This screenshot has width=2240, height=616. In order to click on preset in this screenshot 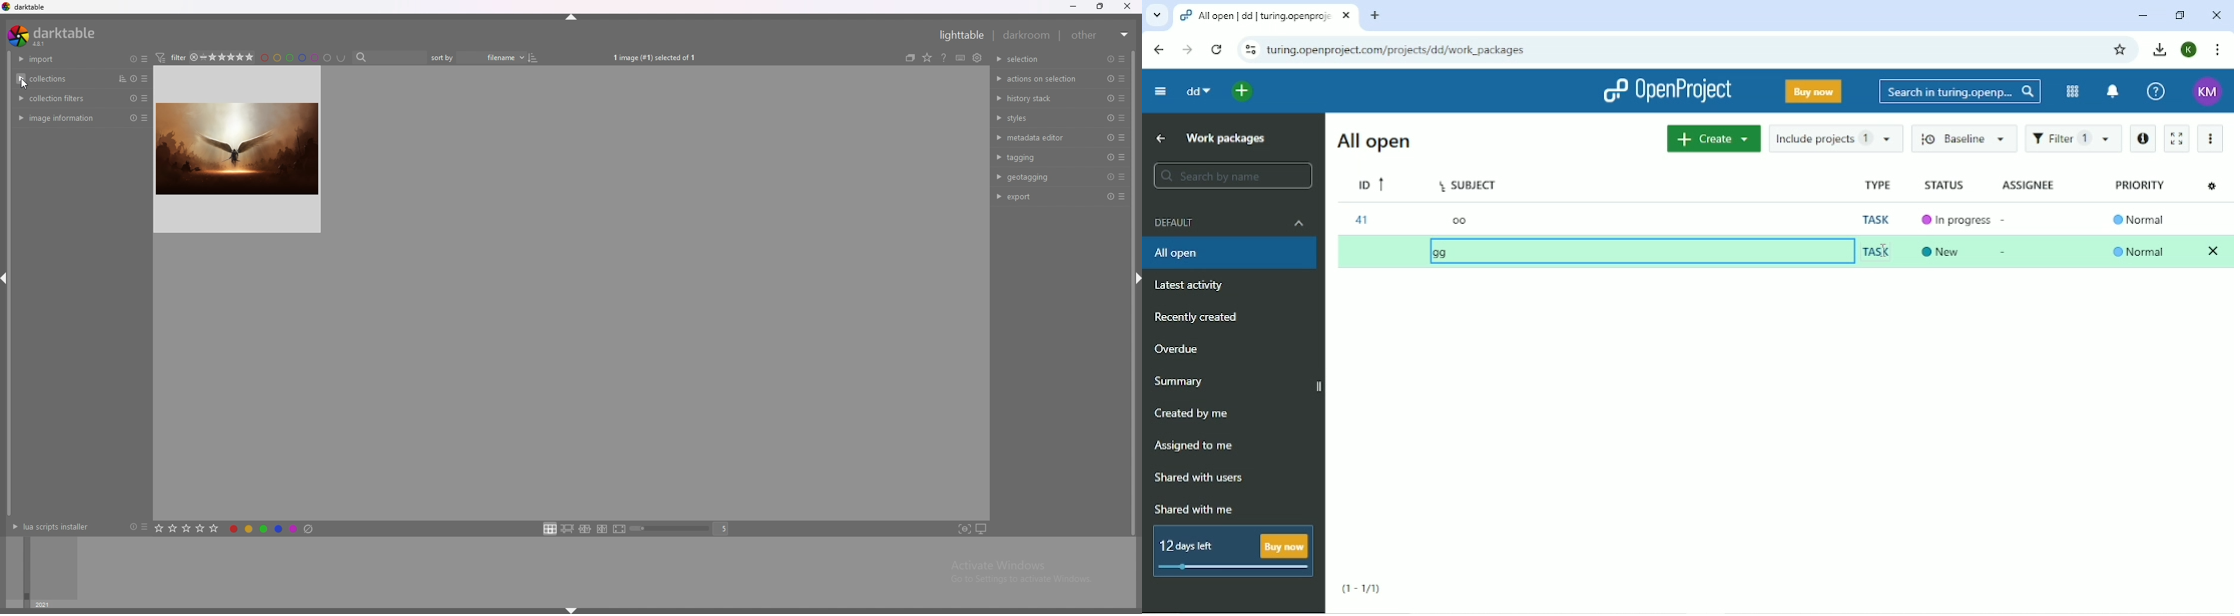, I will do `click(1110, 98)`.